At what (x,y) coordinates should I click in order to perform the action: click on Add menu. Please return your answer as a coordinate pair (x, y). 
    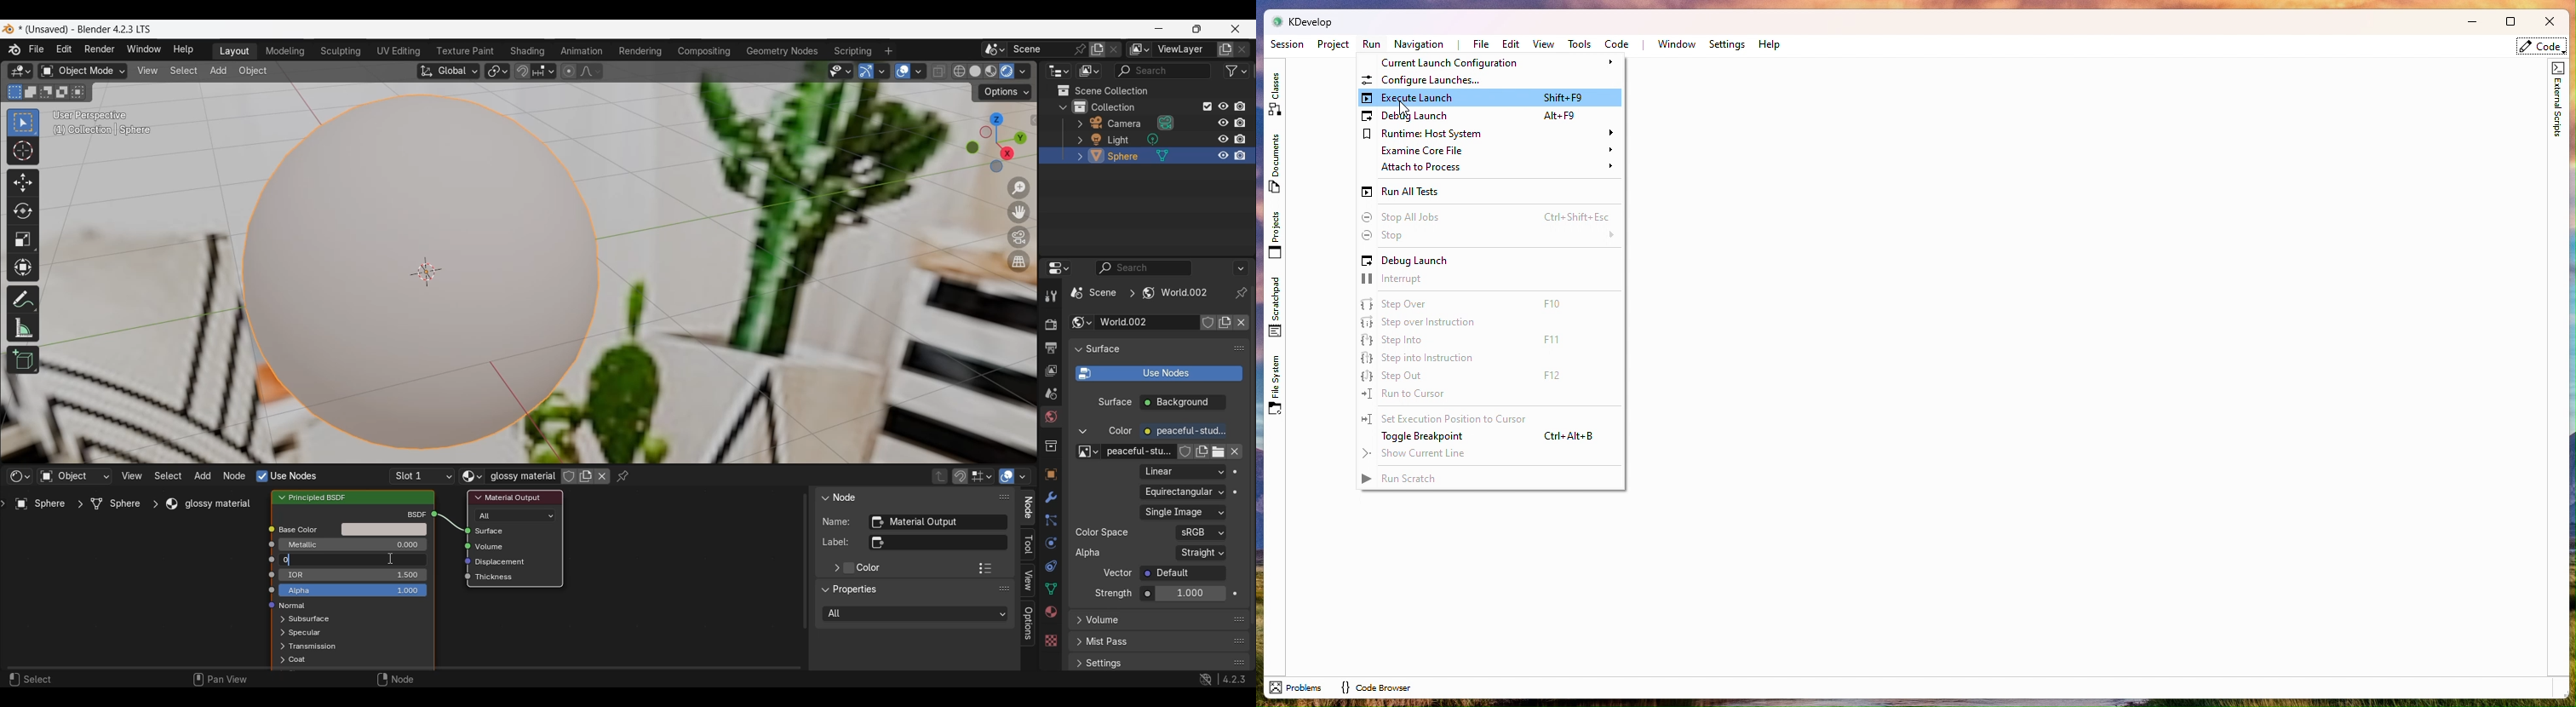
    Looking at the image, I should click on (219, 71).